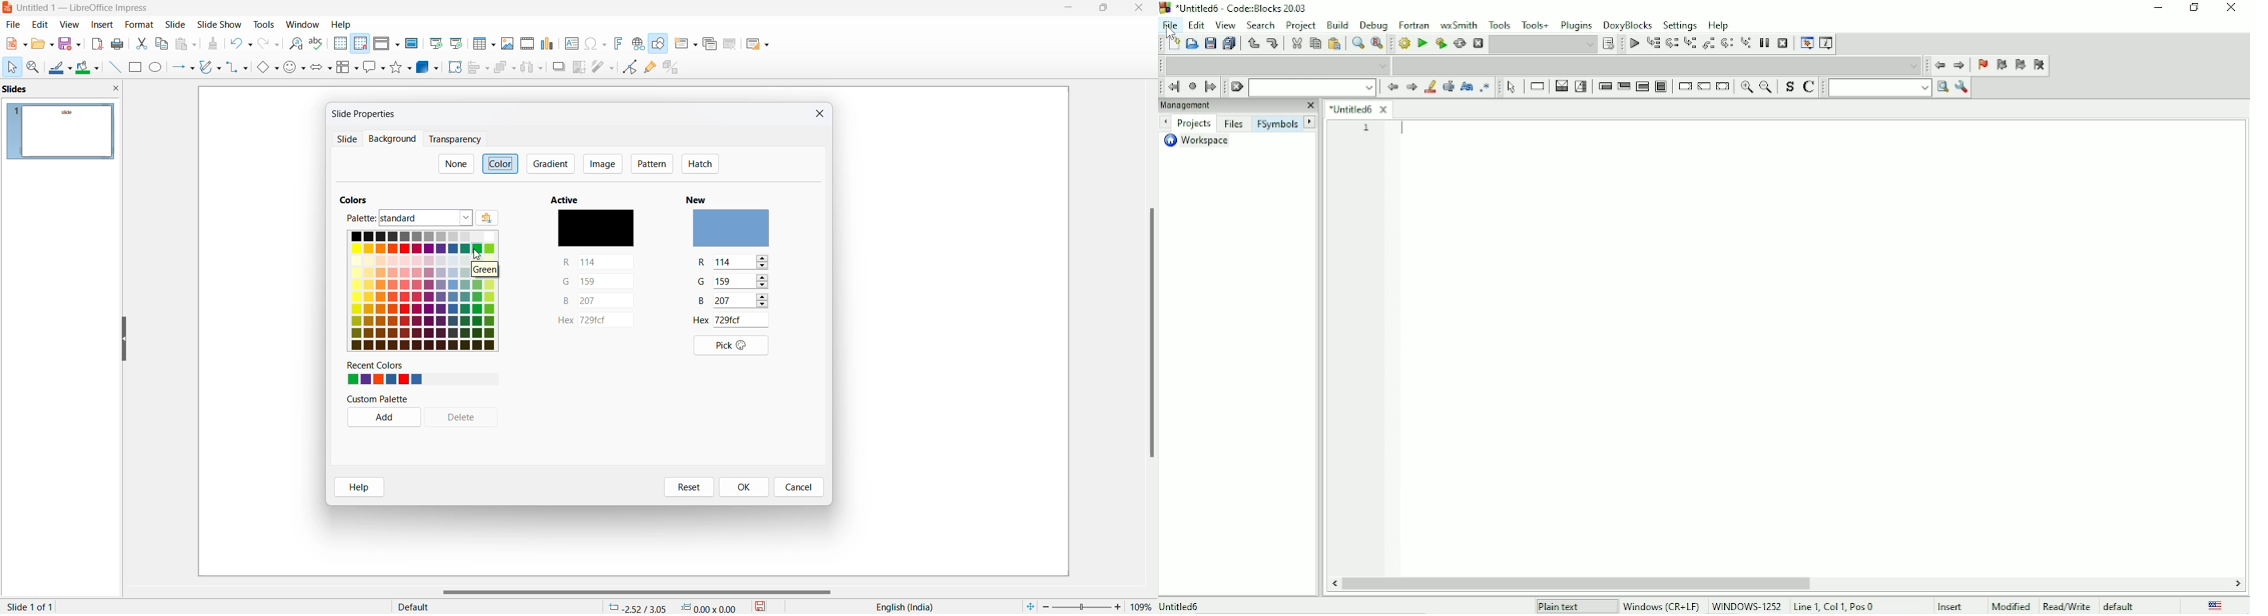 Image resolution: width=2268 pixels, height=616 pixels. I want to click on Tools+, so click(1535, 23).